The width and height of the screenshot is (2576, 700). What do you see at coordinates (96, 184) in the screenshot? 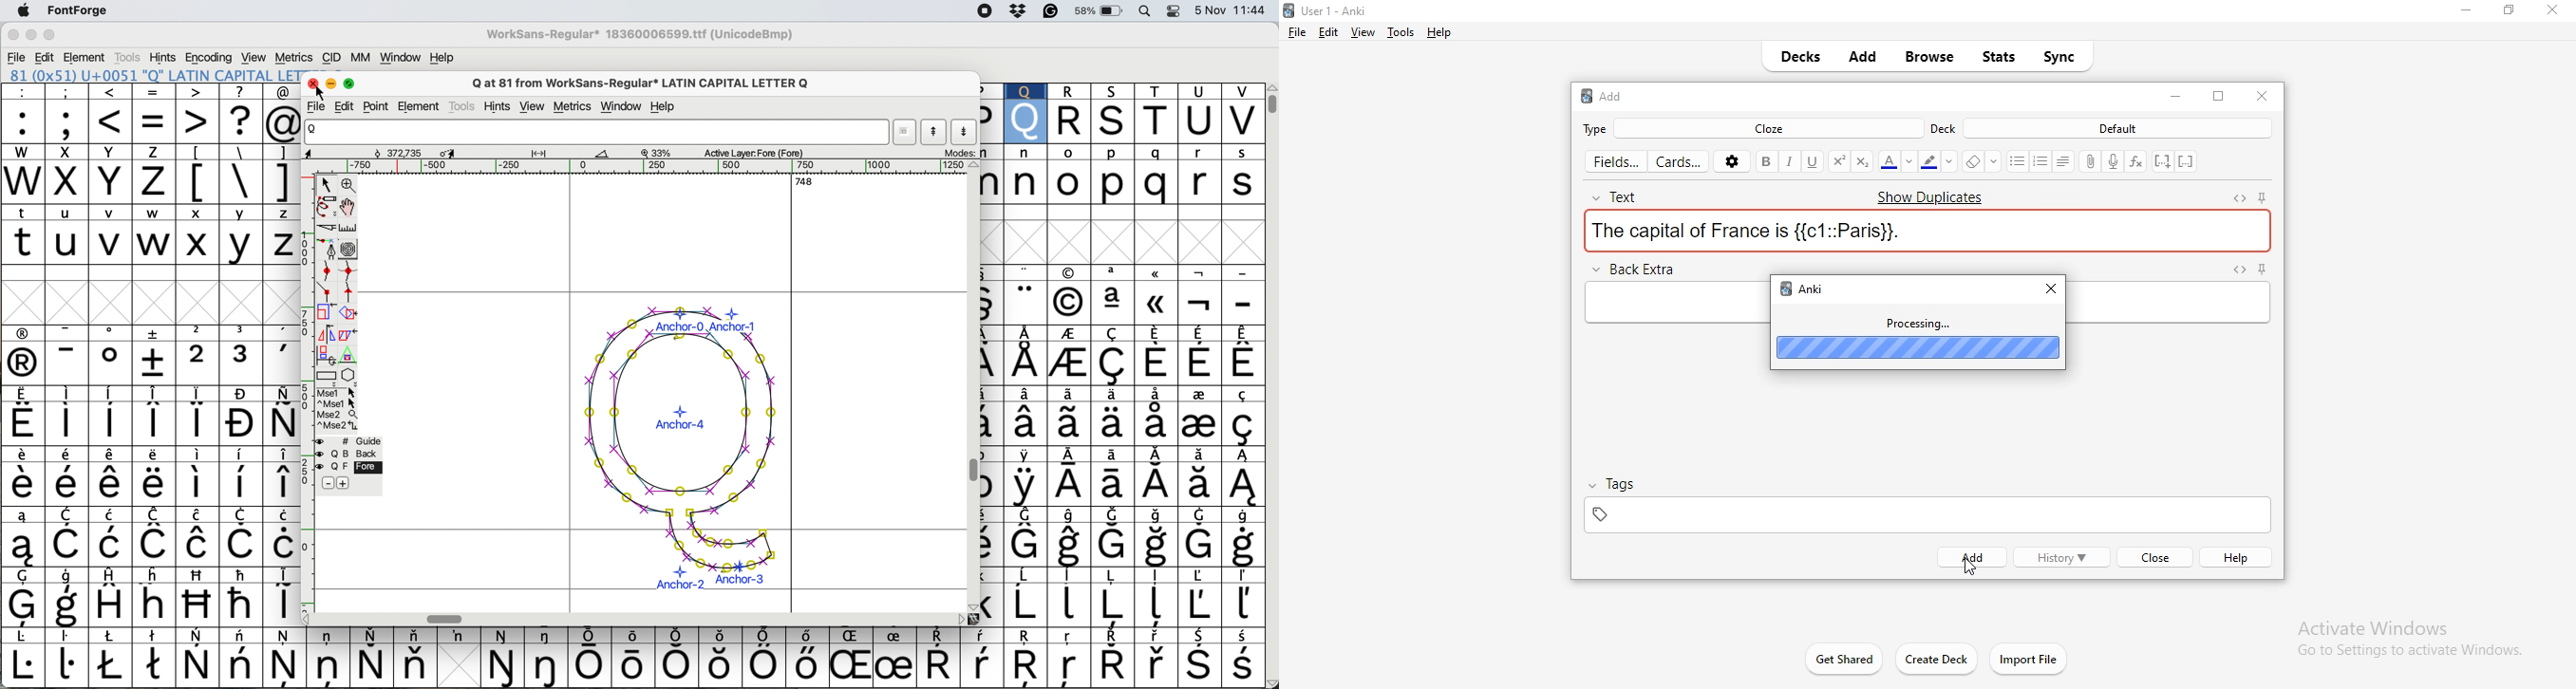
I see `uppercase letters` at bounding box center [96, 184].